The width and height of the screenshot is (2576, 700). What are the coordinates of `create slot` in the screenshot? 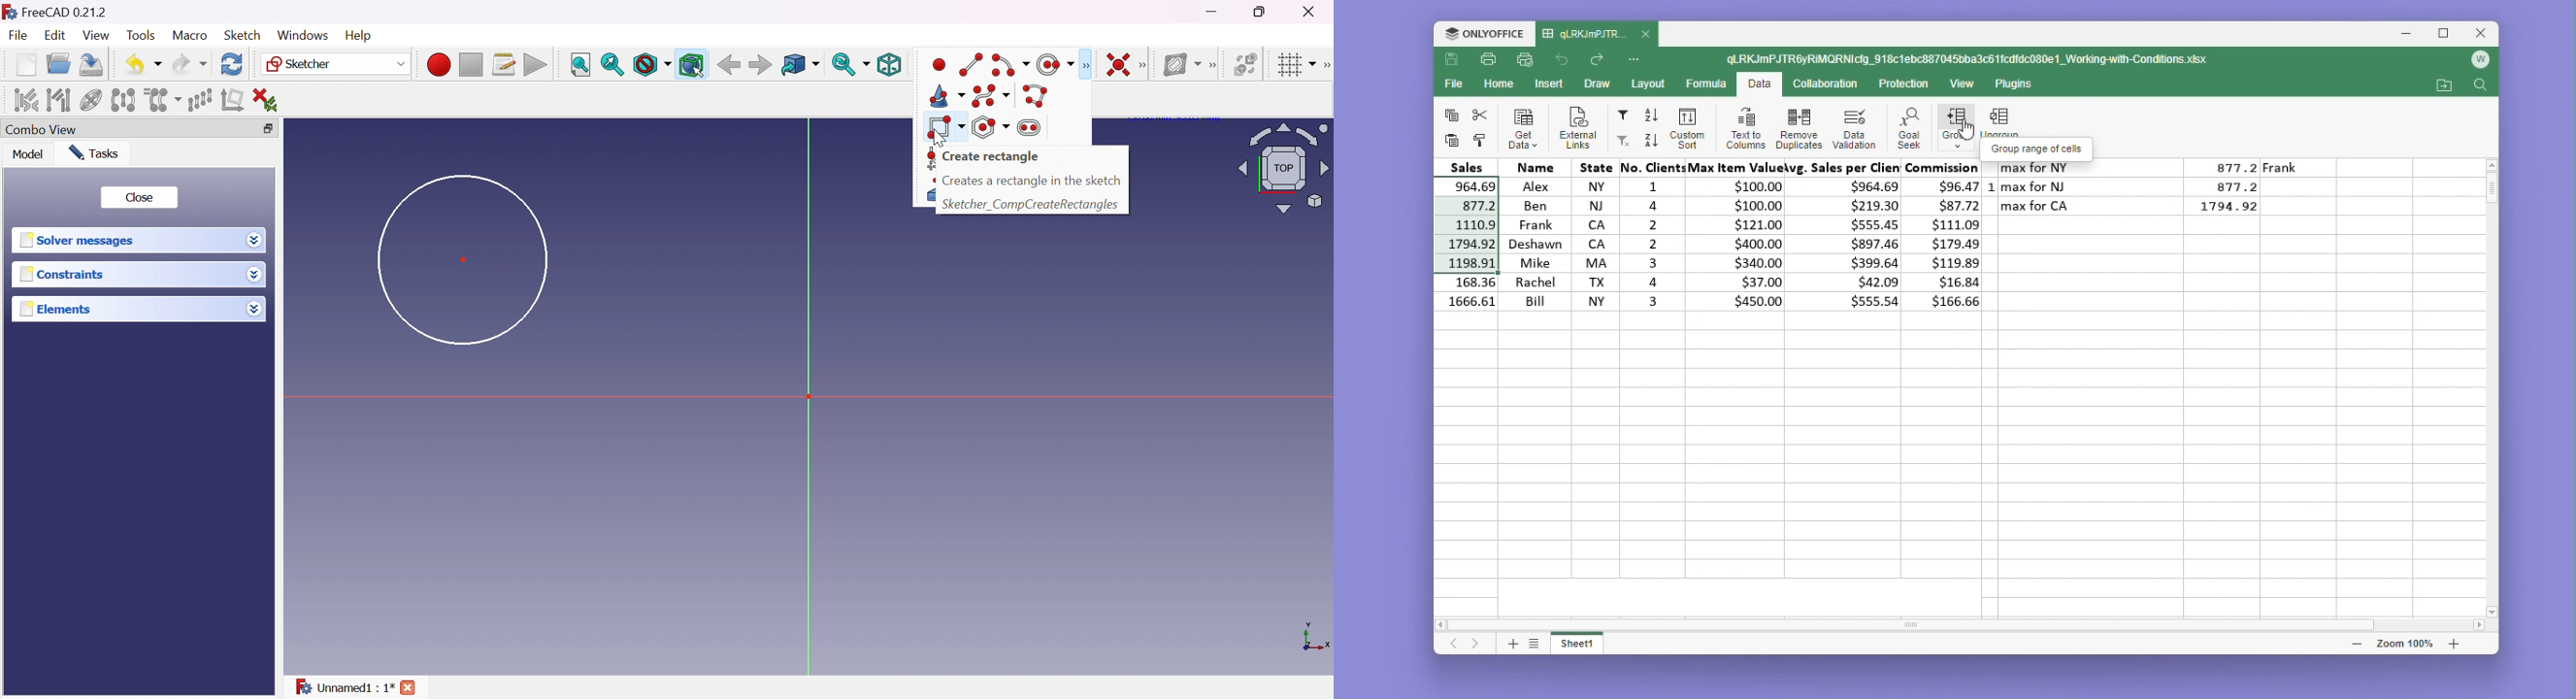 It's located at (1028, 128).